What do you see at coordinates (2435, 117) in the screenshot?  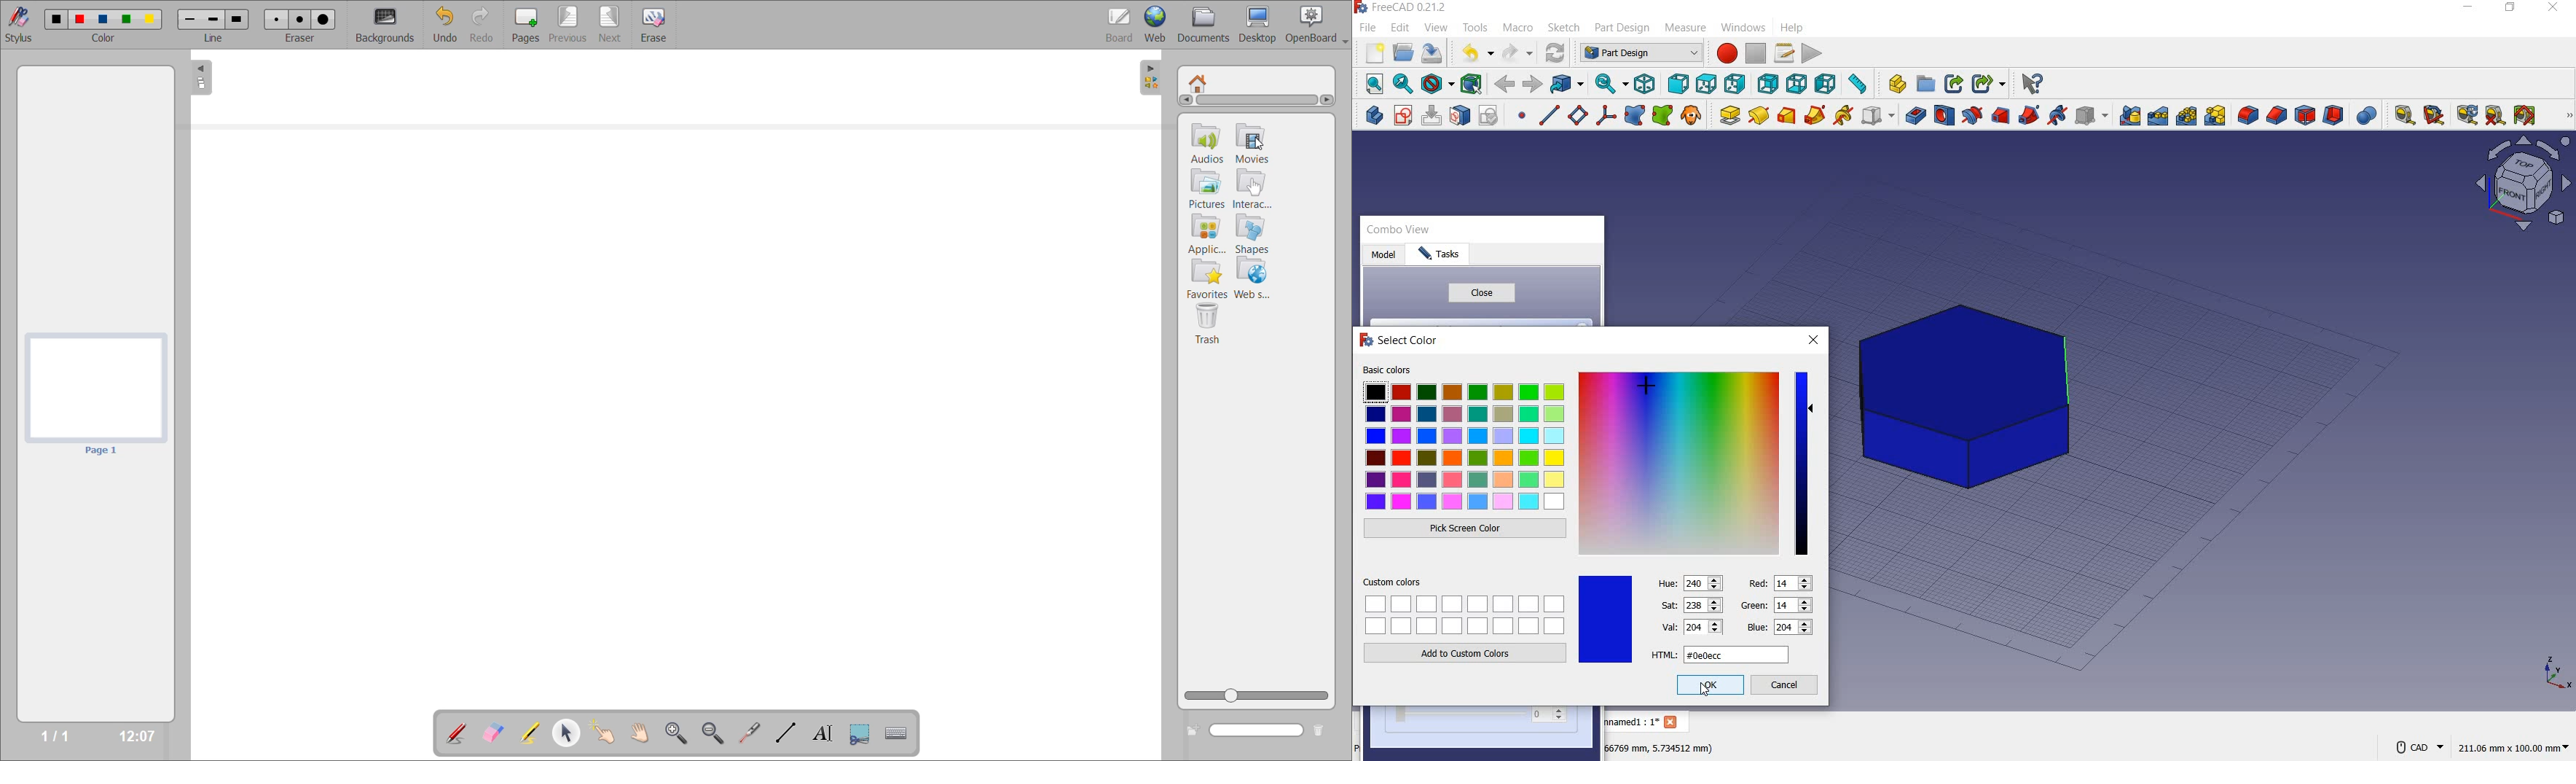 I see `measure angular` at bounding box center [2435, 117].